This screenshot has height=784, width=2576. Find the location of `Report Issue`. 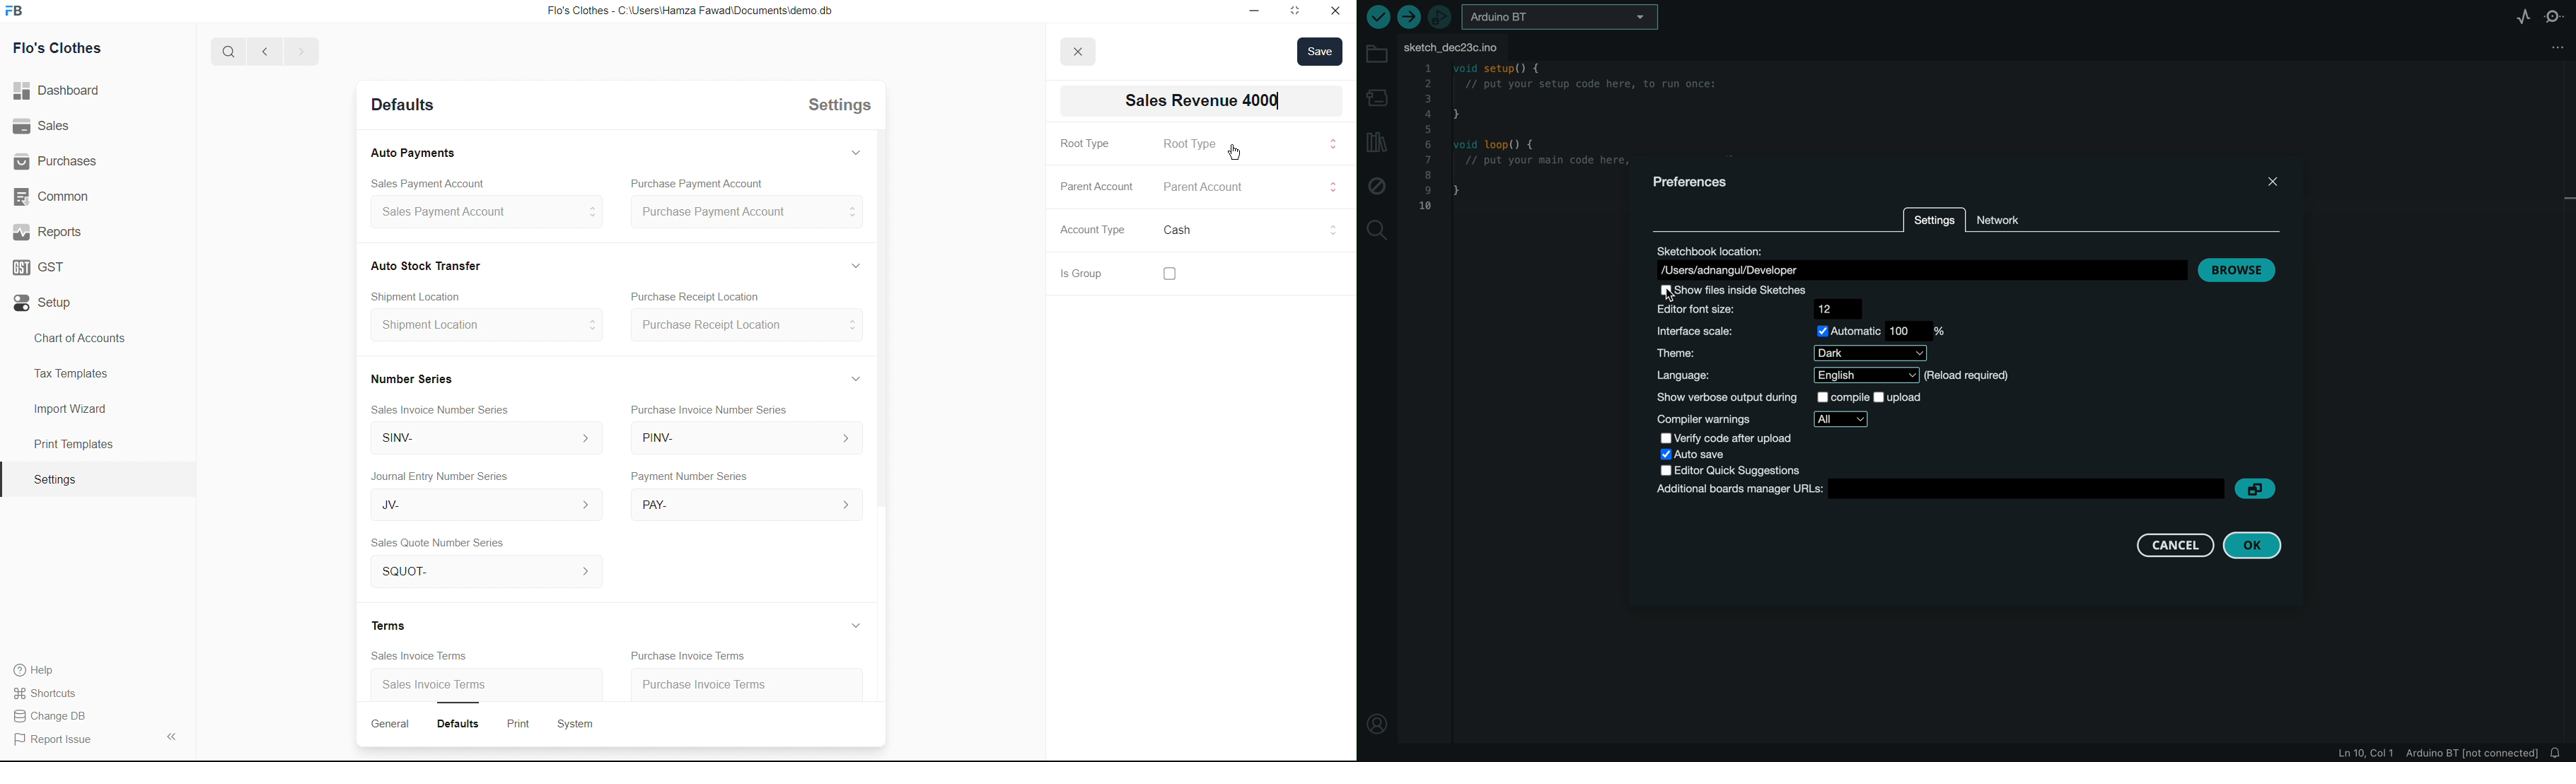

Report Issue is located at coordinates (57, 740).